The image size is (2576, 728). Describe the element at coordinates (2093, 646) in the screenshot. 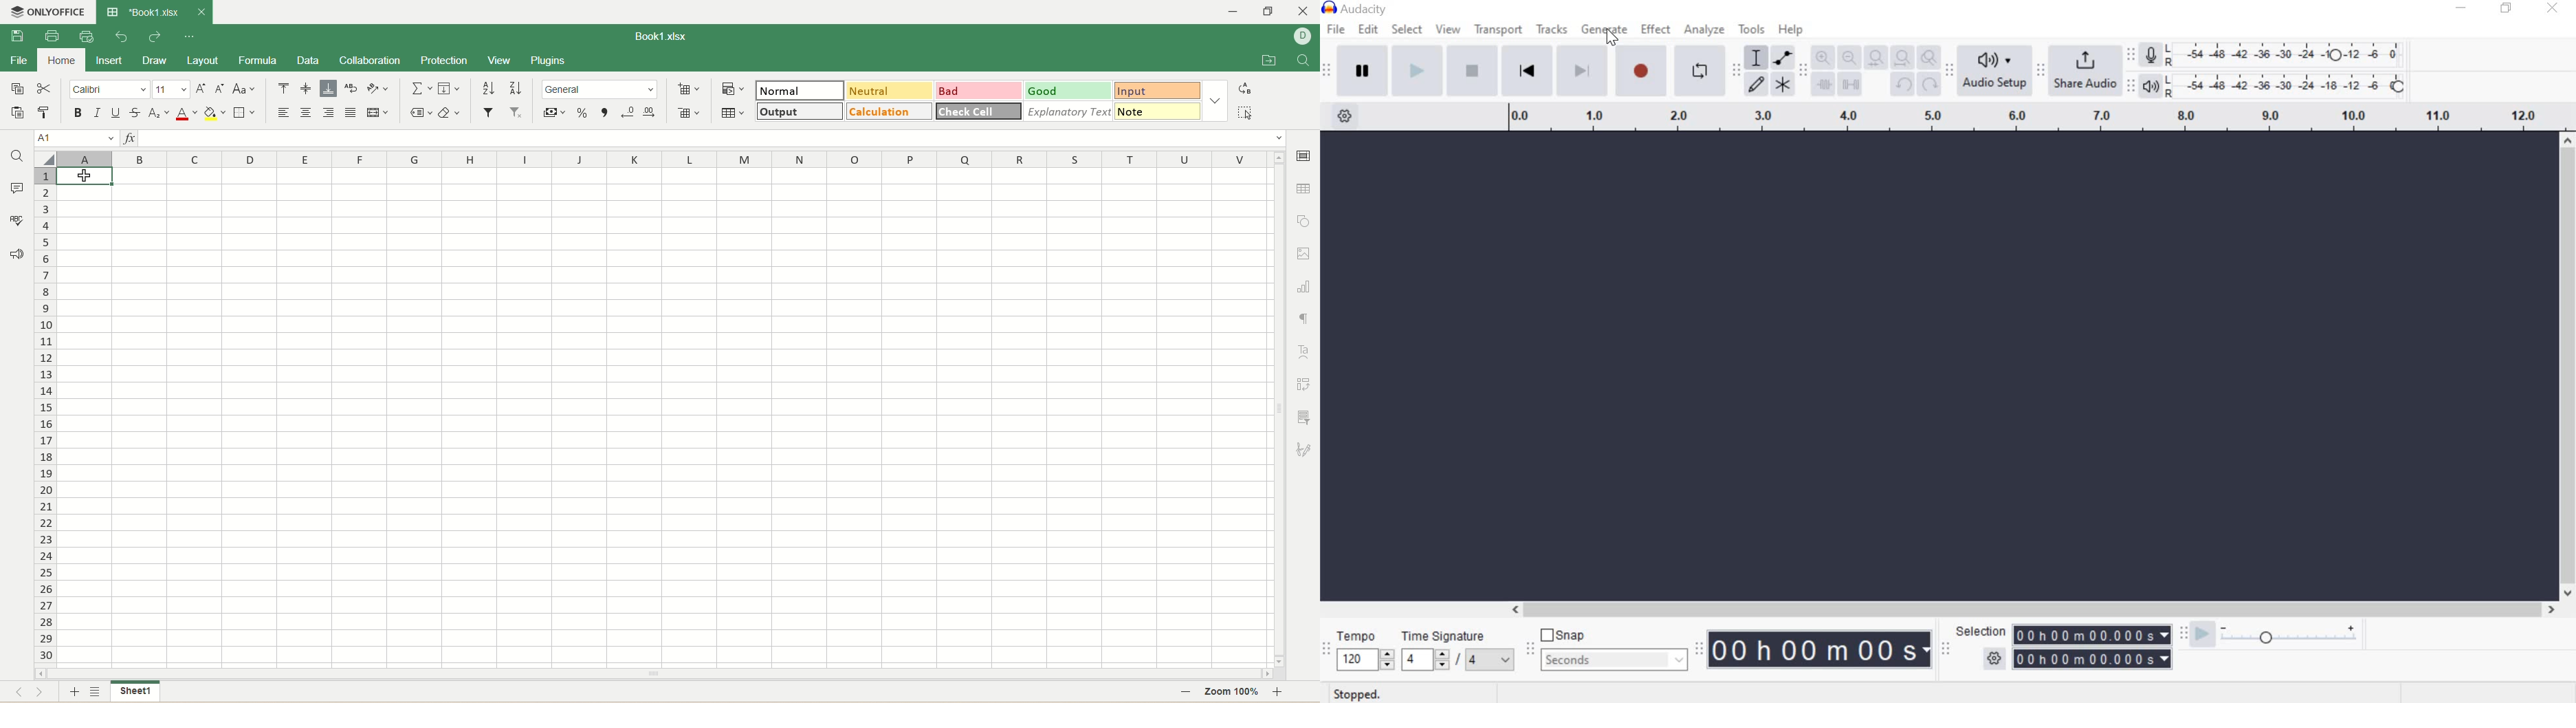

I see `selection time` at that location.